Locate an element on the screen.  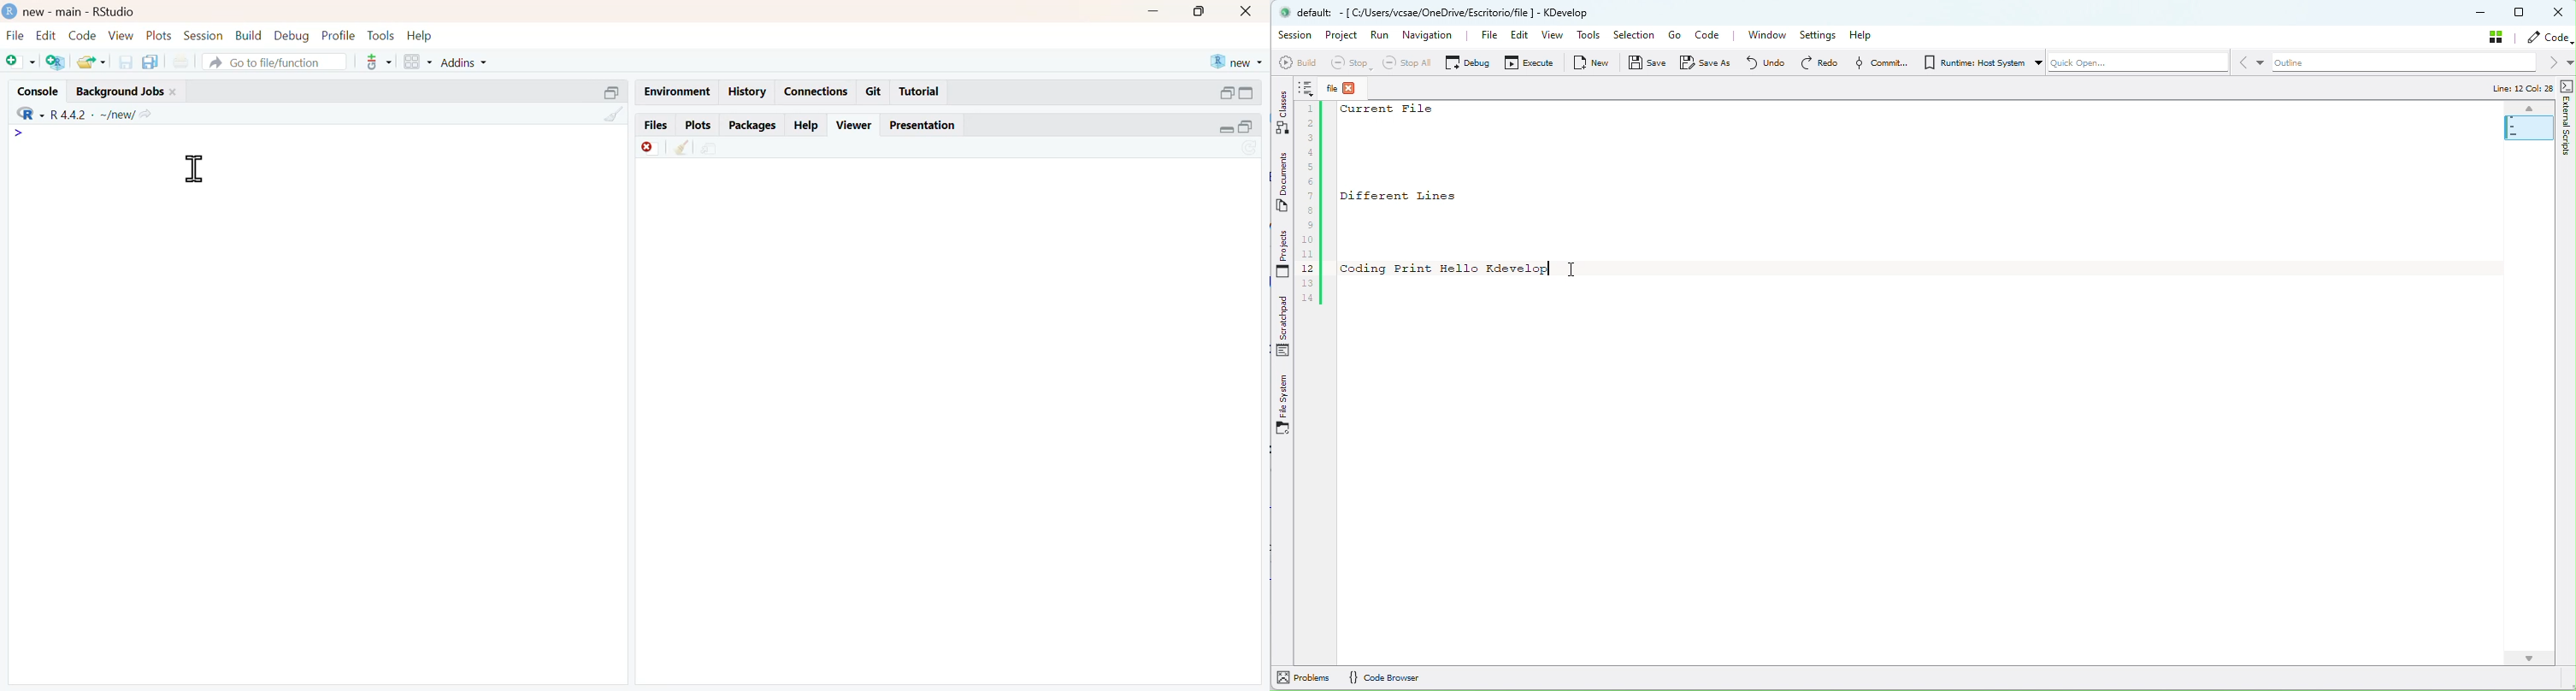
presentation is located at coordinates (924, 125).